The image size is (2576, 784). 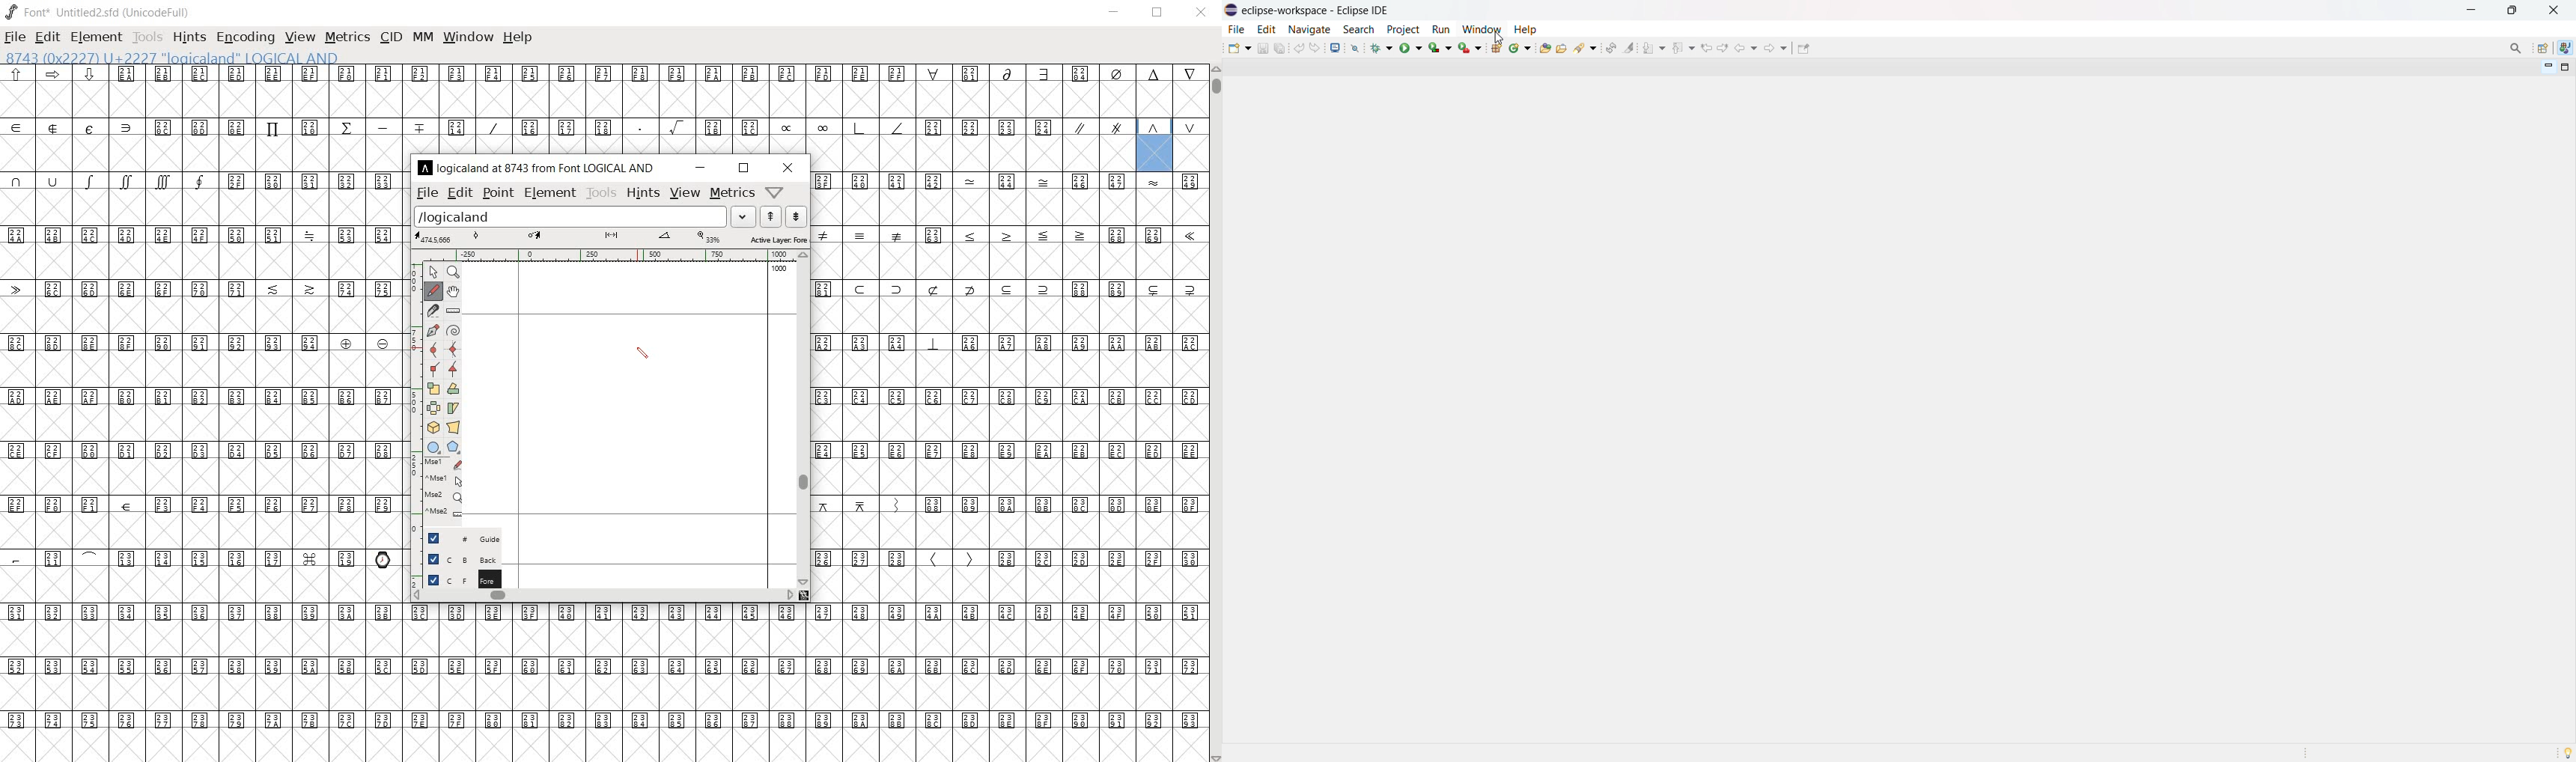 I want to click on cid, so click(x=391, y=36).